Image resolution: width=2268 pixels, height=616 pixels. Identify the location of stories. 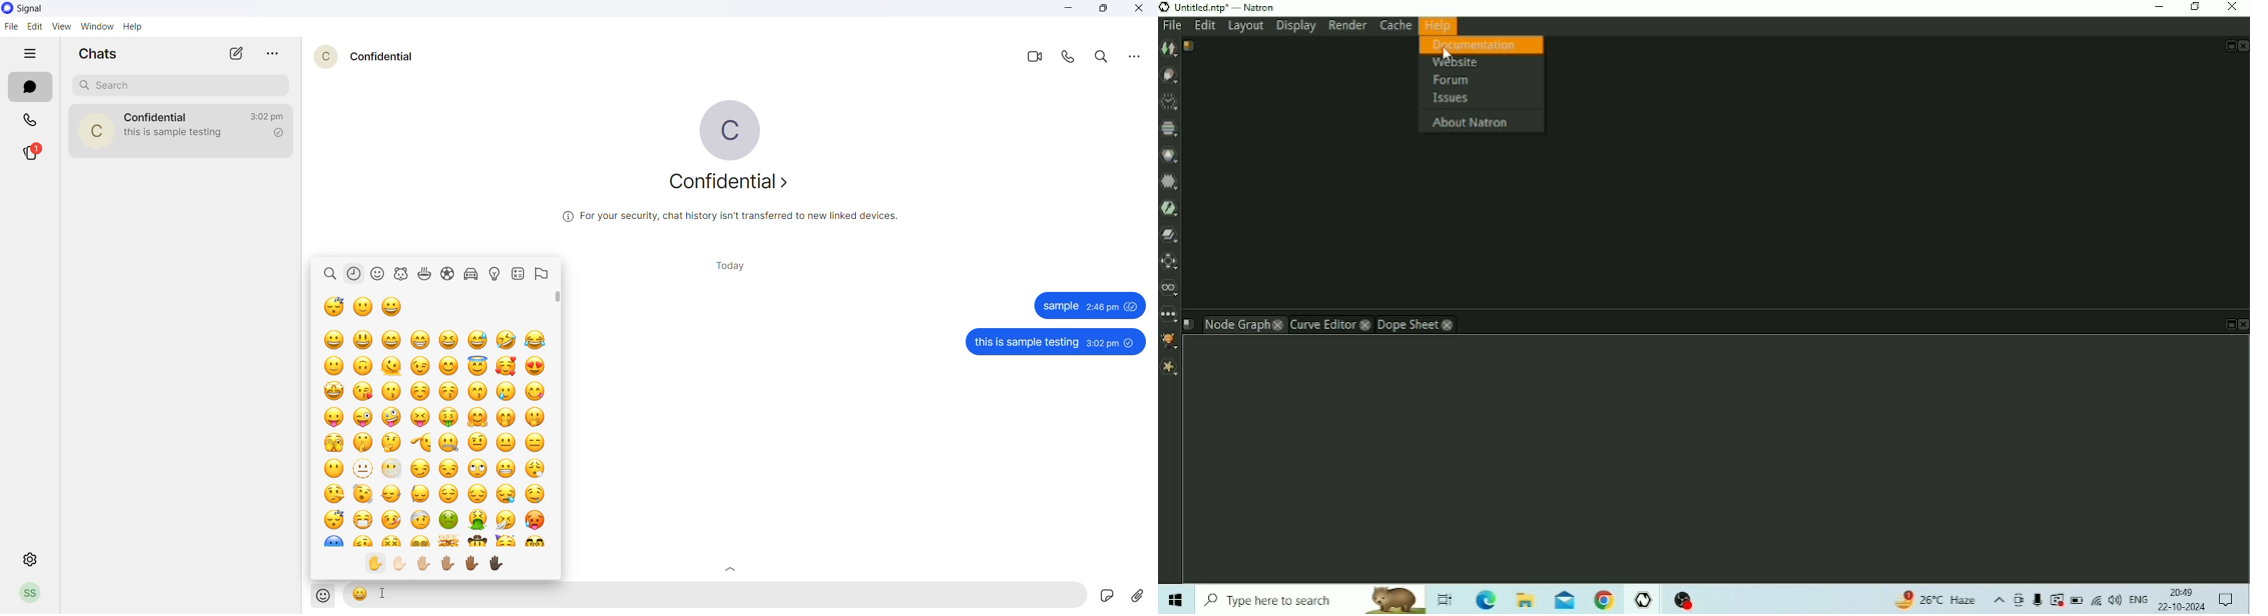
(33, 152).